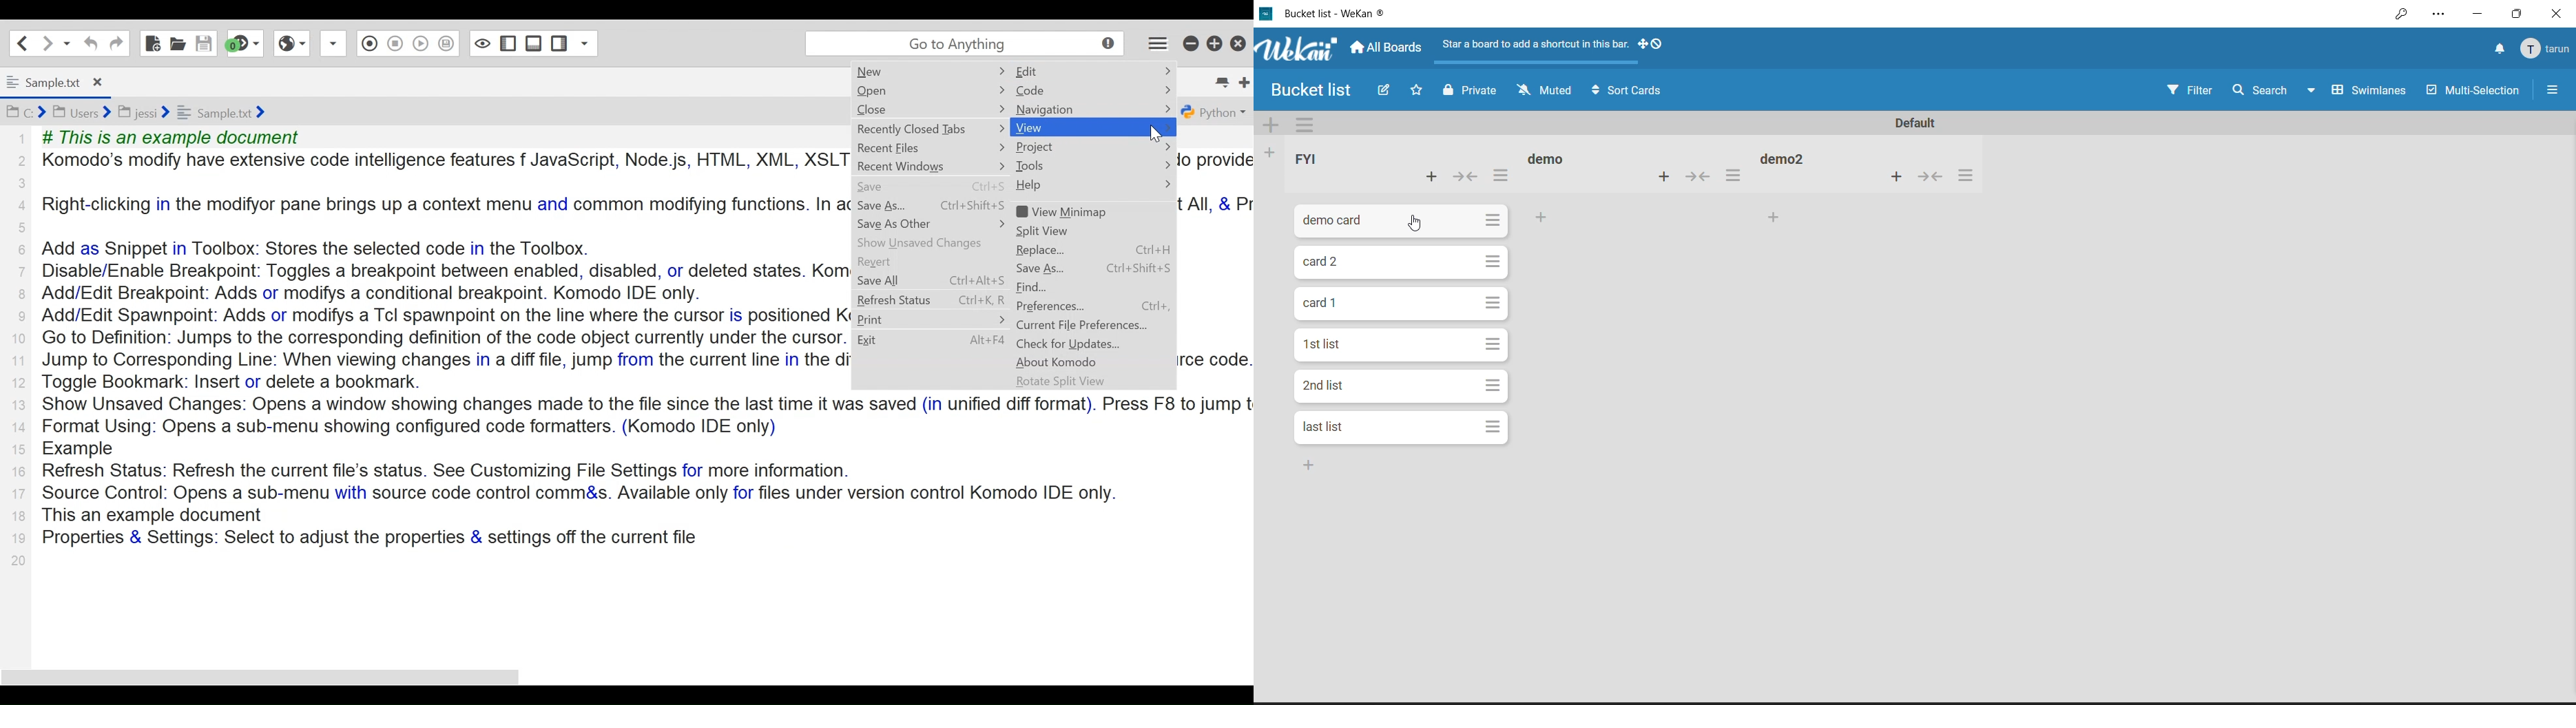 The height and width of the screenshot is (728, 2576). What do you see at coordinates (1469, 176) in the screenshot?
I see `collapse` at bounding box center [1469, 176].